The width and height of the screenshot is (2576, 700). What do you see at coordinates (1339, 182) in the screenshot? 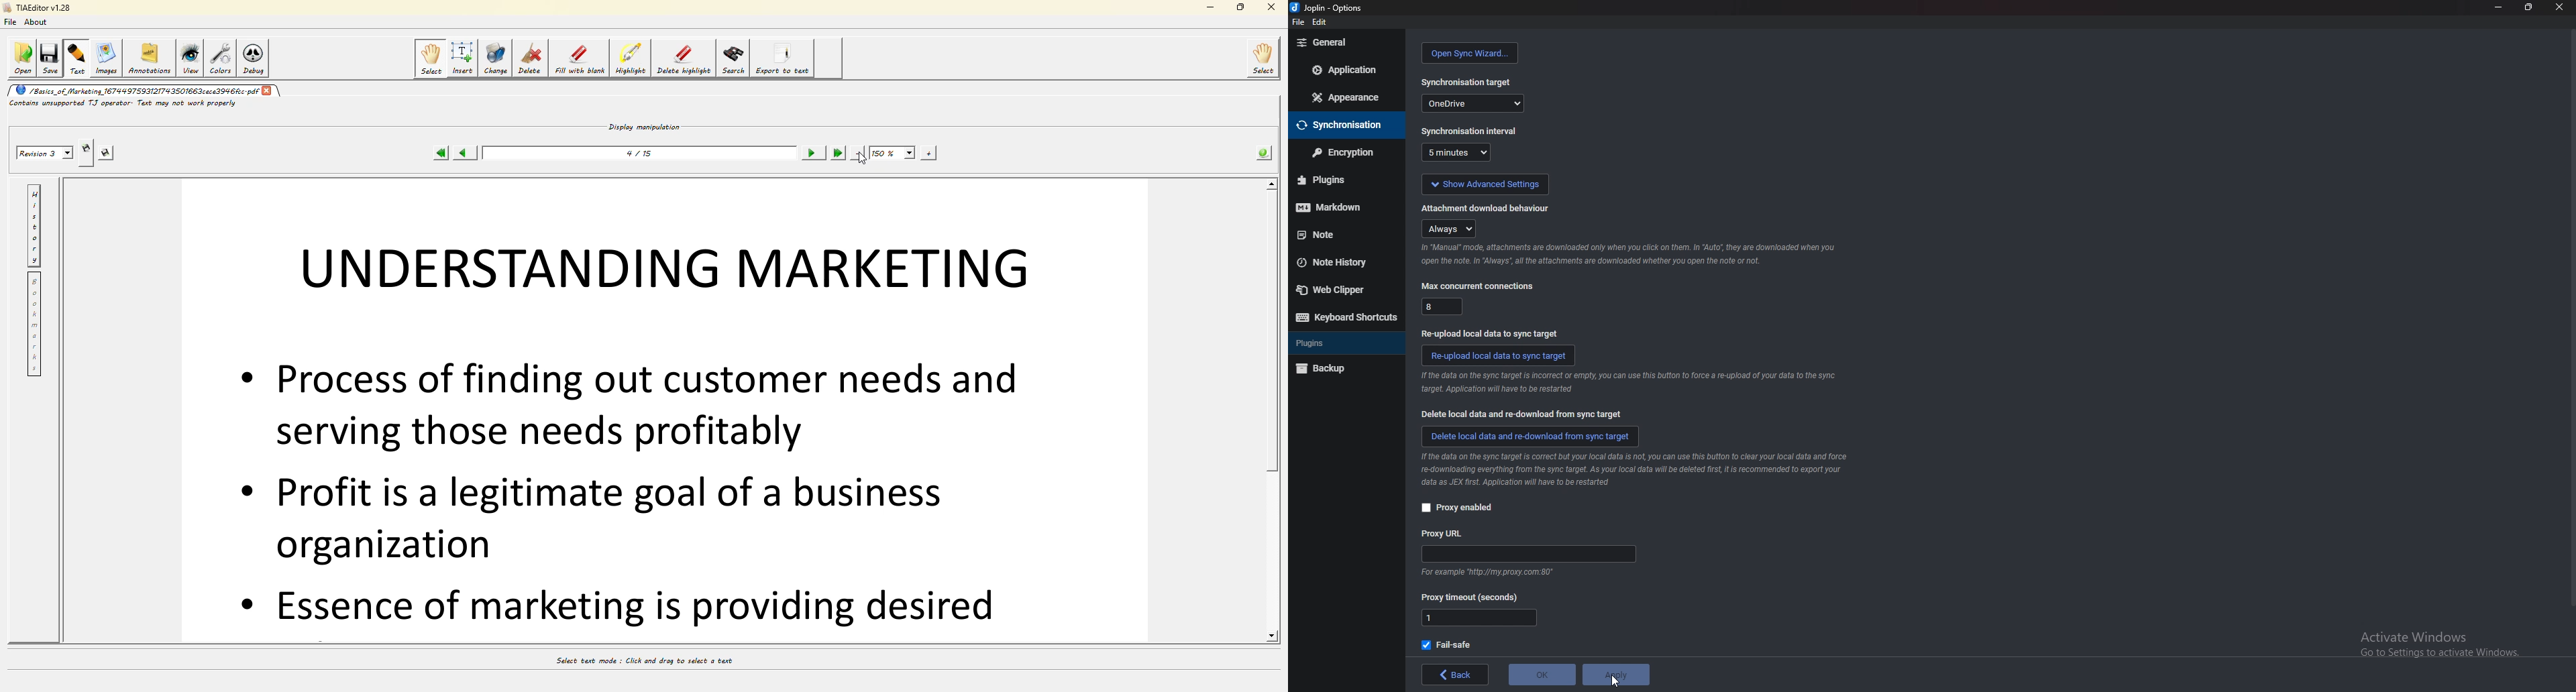
I see `plugins` at bounding box center [1339, 182].